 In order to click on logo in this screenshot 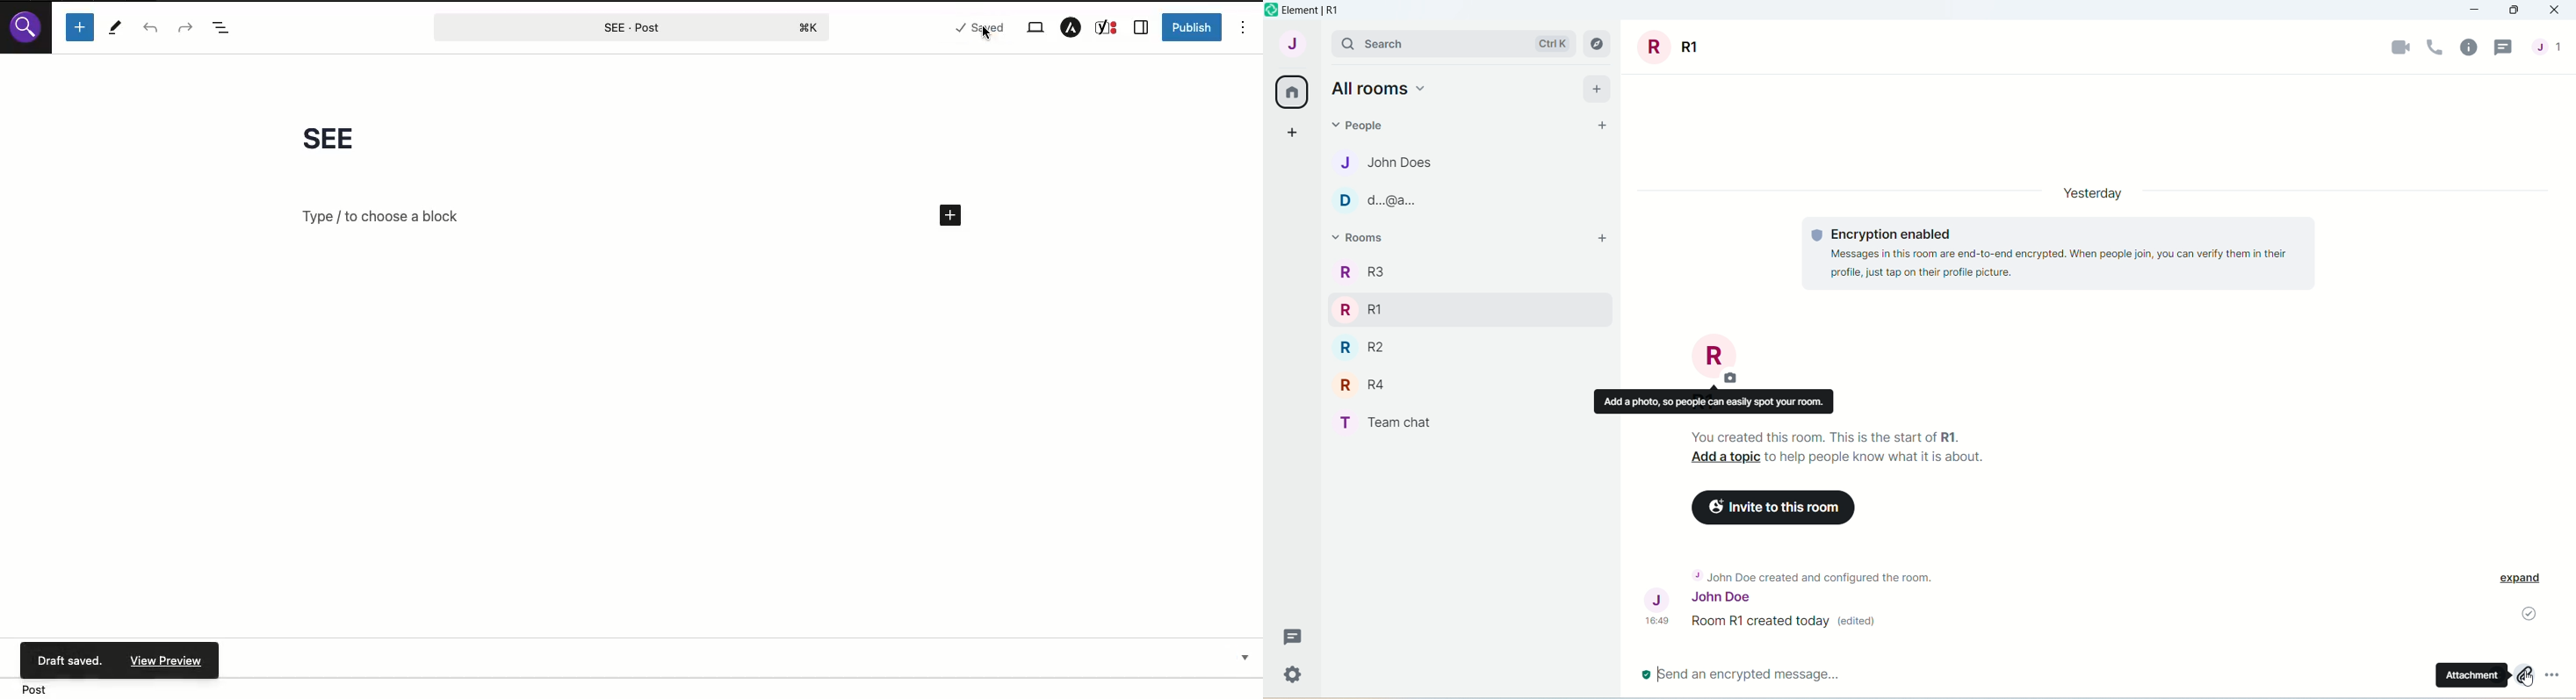, I will do `click(1271, 11)`.